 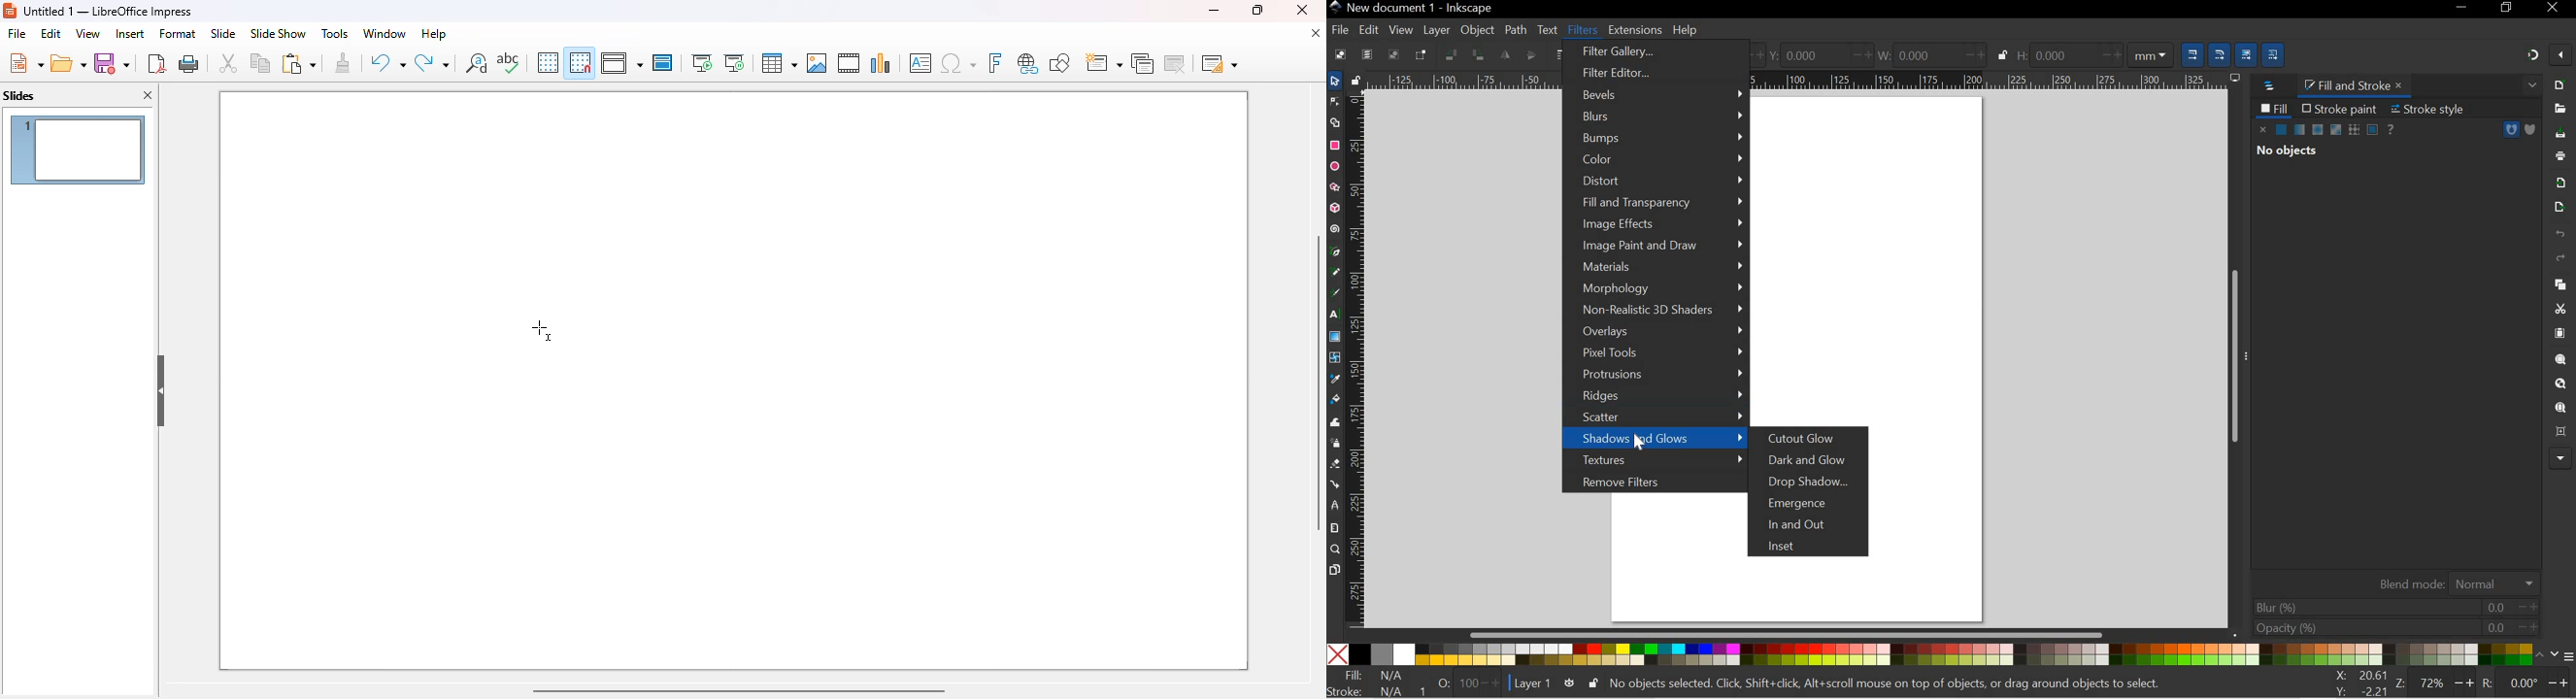 I want to click on slide 1, so click(x=78, y=150).